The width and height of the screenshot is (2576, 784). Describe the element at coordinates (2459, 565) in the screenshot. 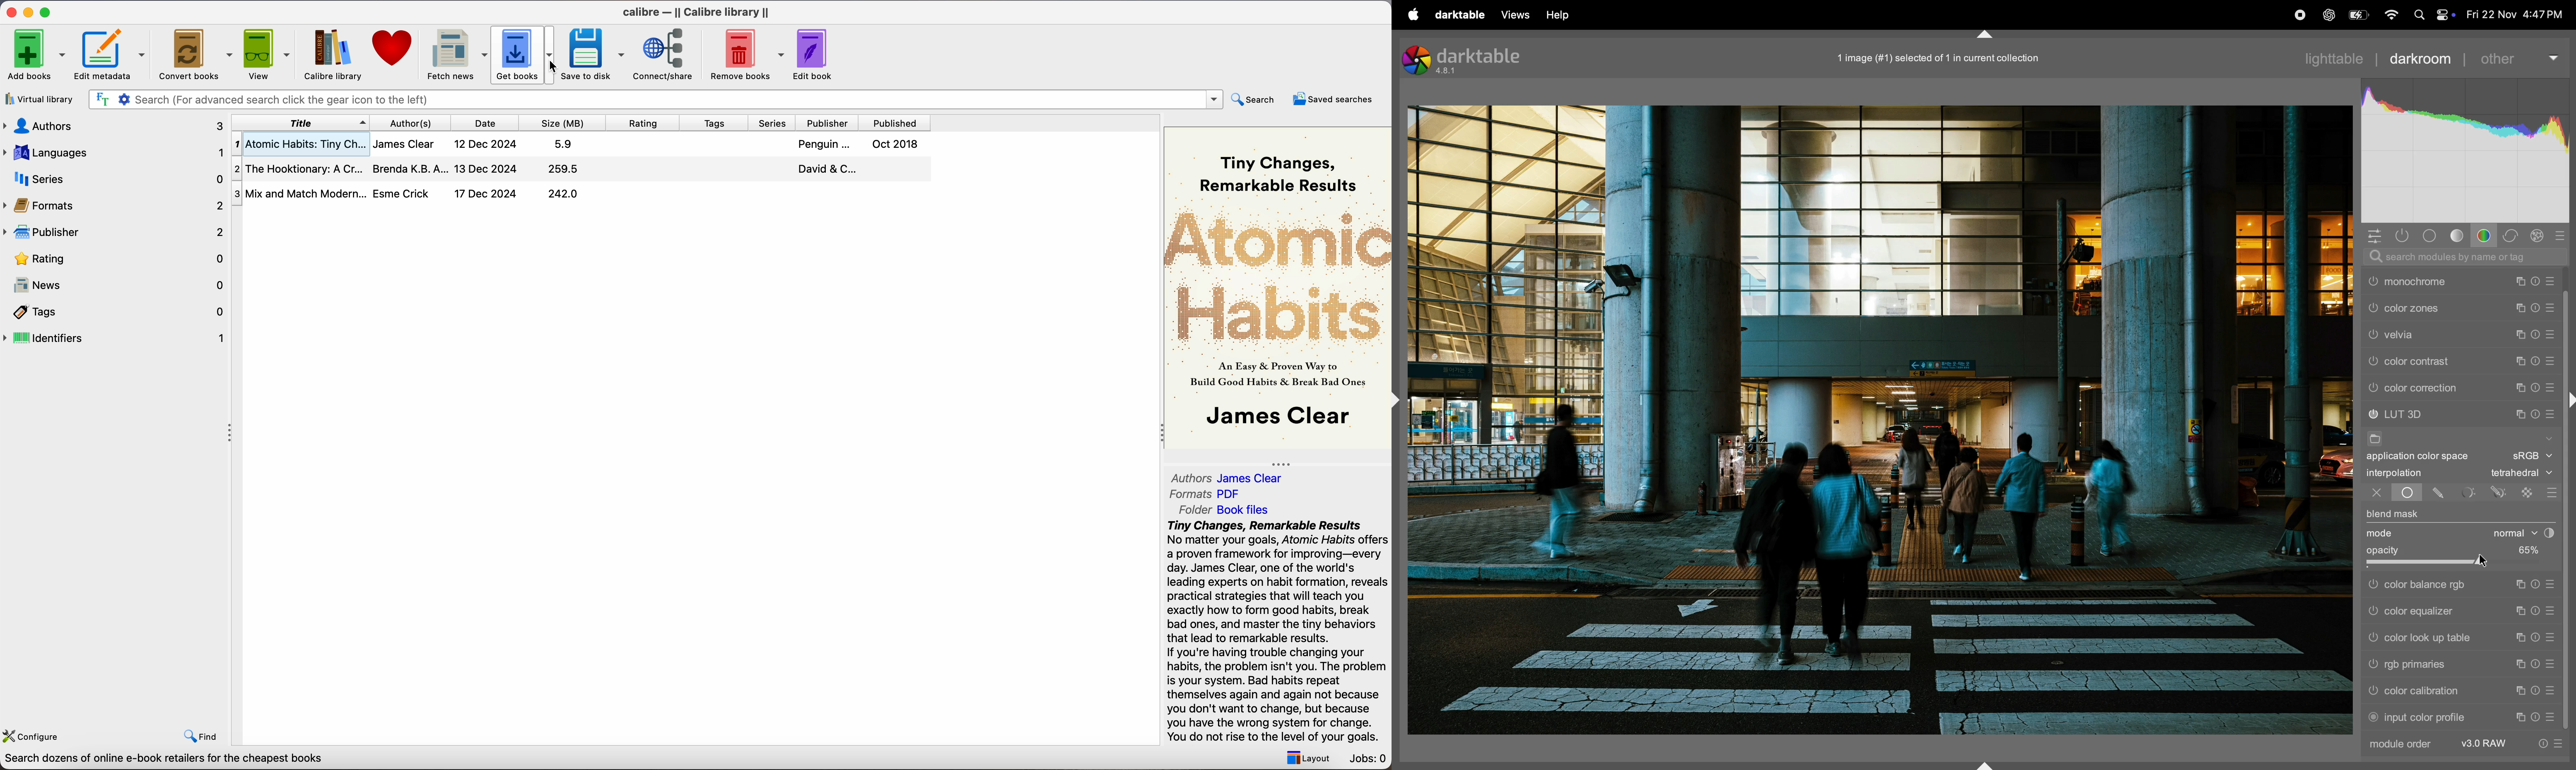

I see `slider` at that location.